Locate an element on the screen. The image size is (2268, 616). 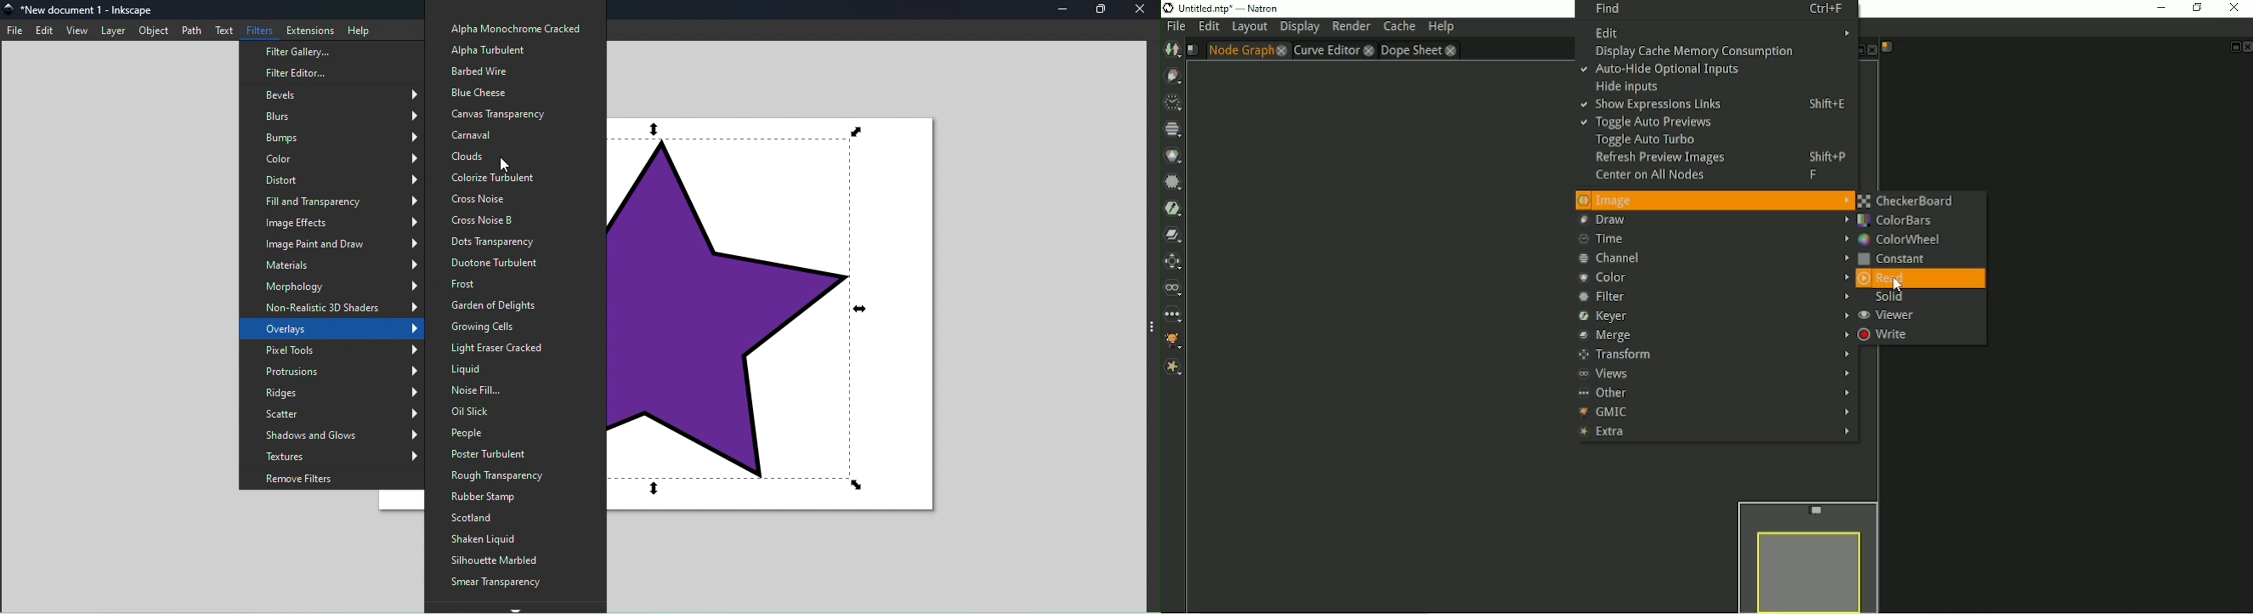
Draw is located at coordinates (1174, 76).